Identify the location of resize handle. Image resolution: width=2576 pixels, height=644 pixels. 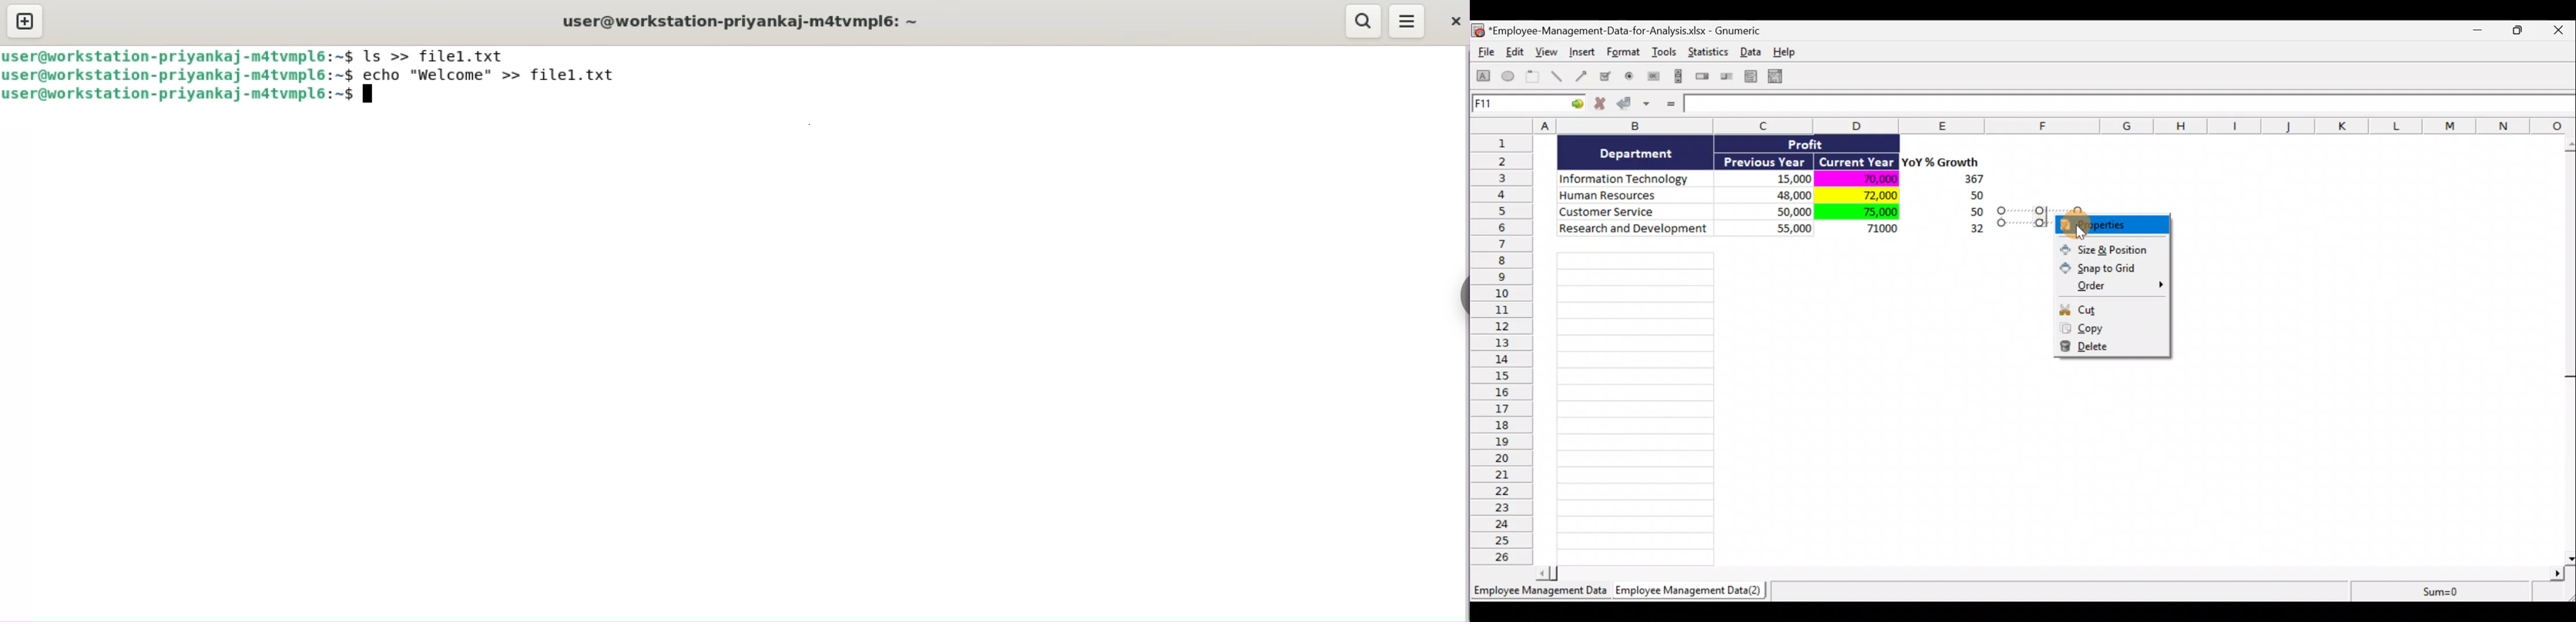
(2040, 216).